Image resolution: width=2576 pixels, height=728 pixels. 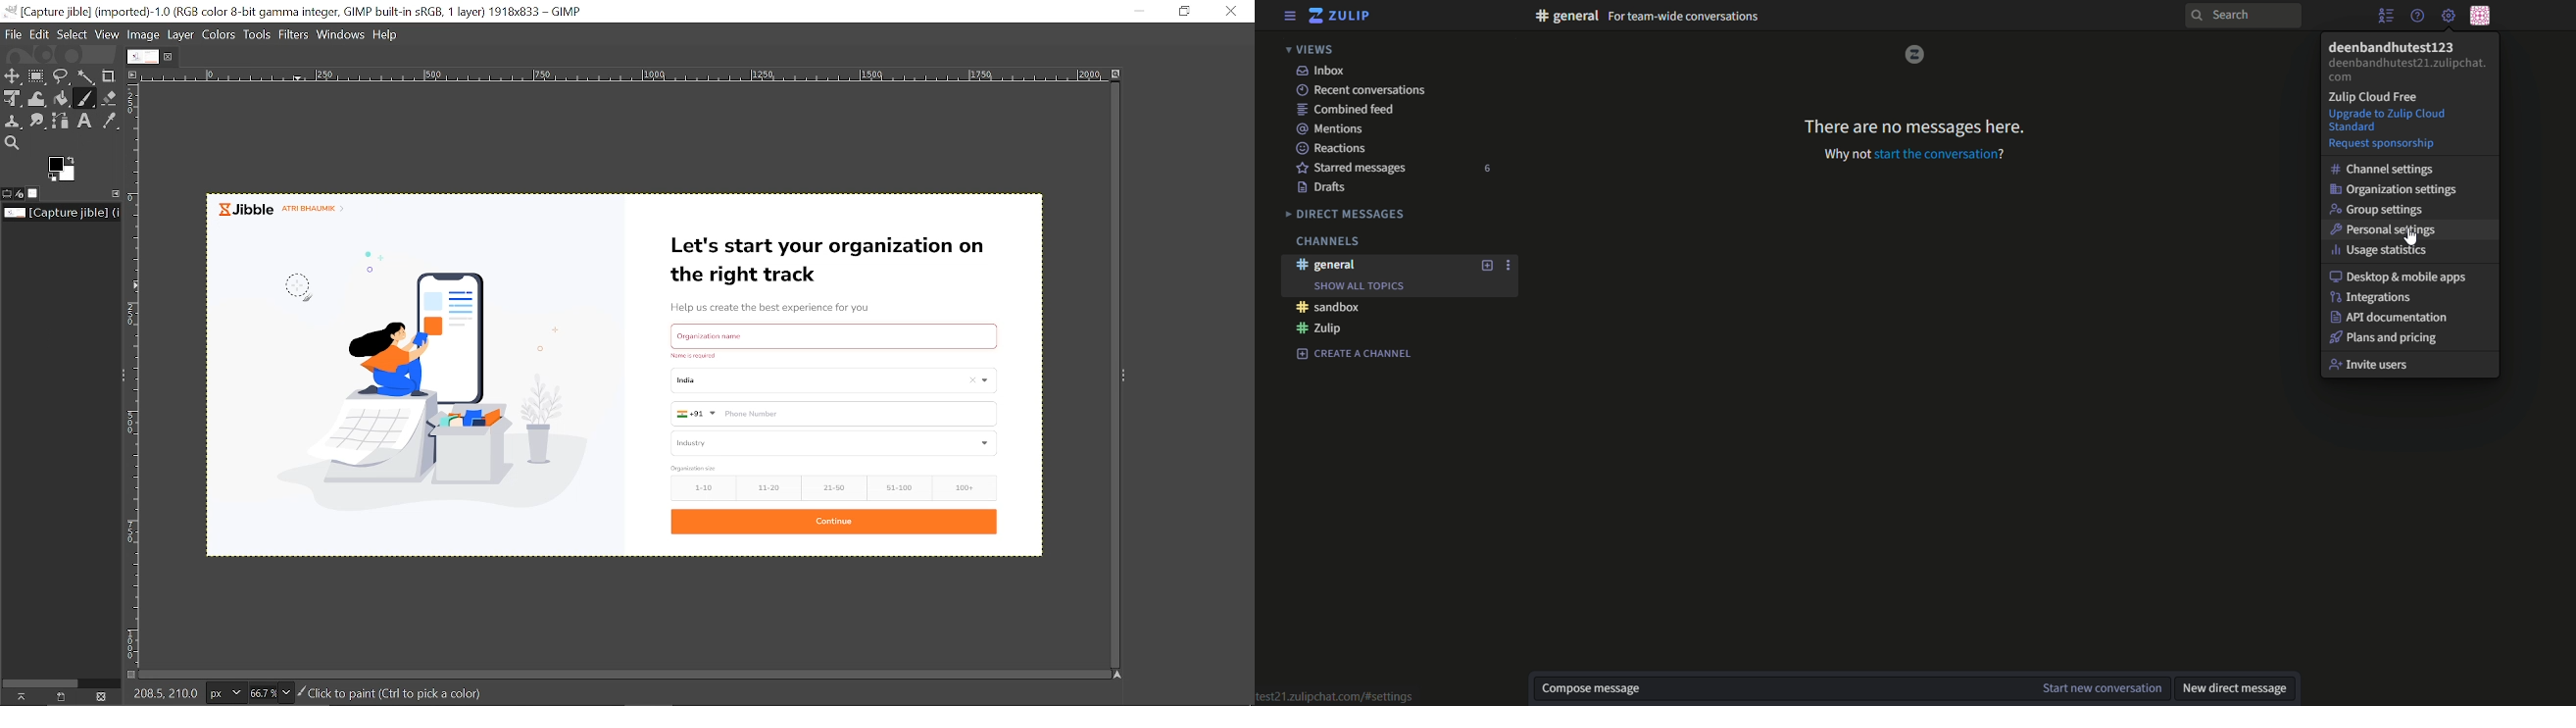 I want to click on Upgrade to zulip cloud standard, so click(x=2409, y=119).